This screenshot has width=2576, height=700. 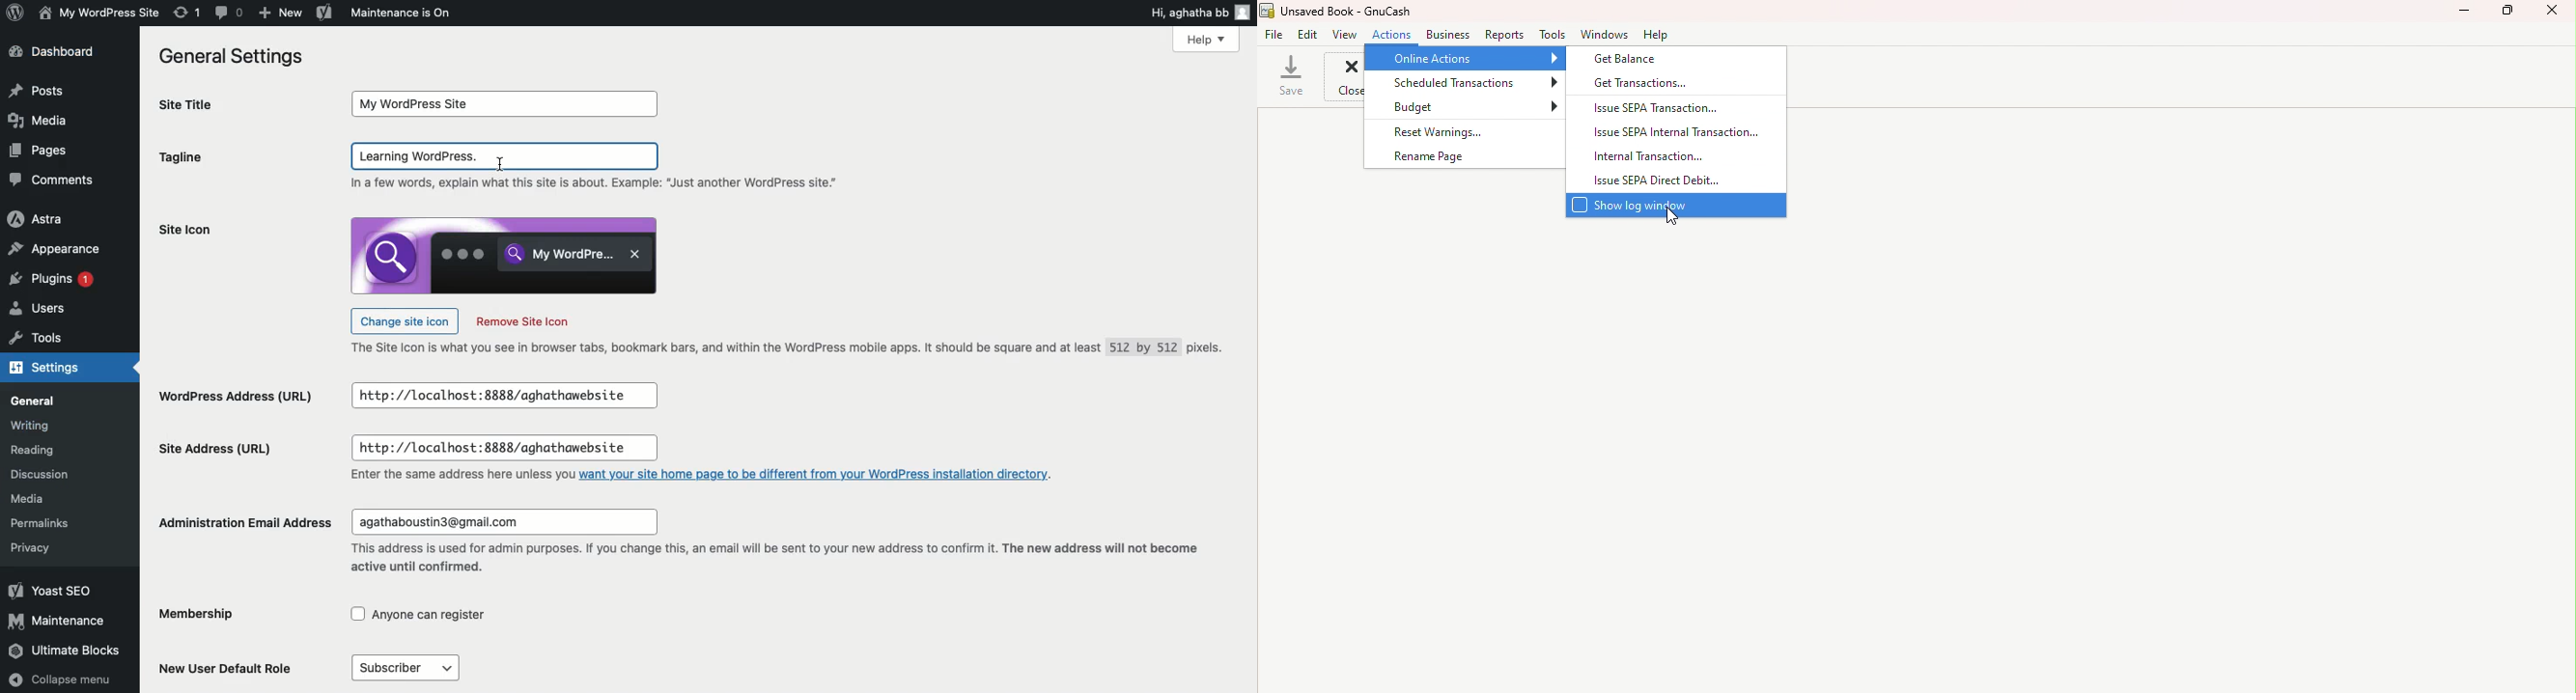 What do you see at coordinates (1671, 180) in the screenshot?
I see `Issue SEPA Direct debit` at bounding box center [1671, 180].